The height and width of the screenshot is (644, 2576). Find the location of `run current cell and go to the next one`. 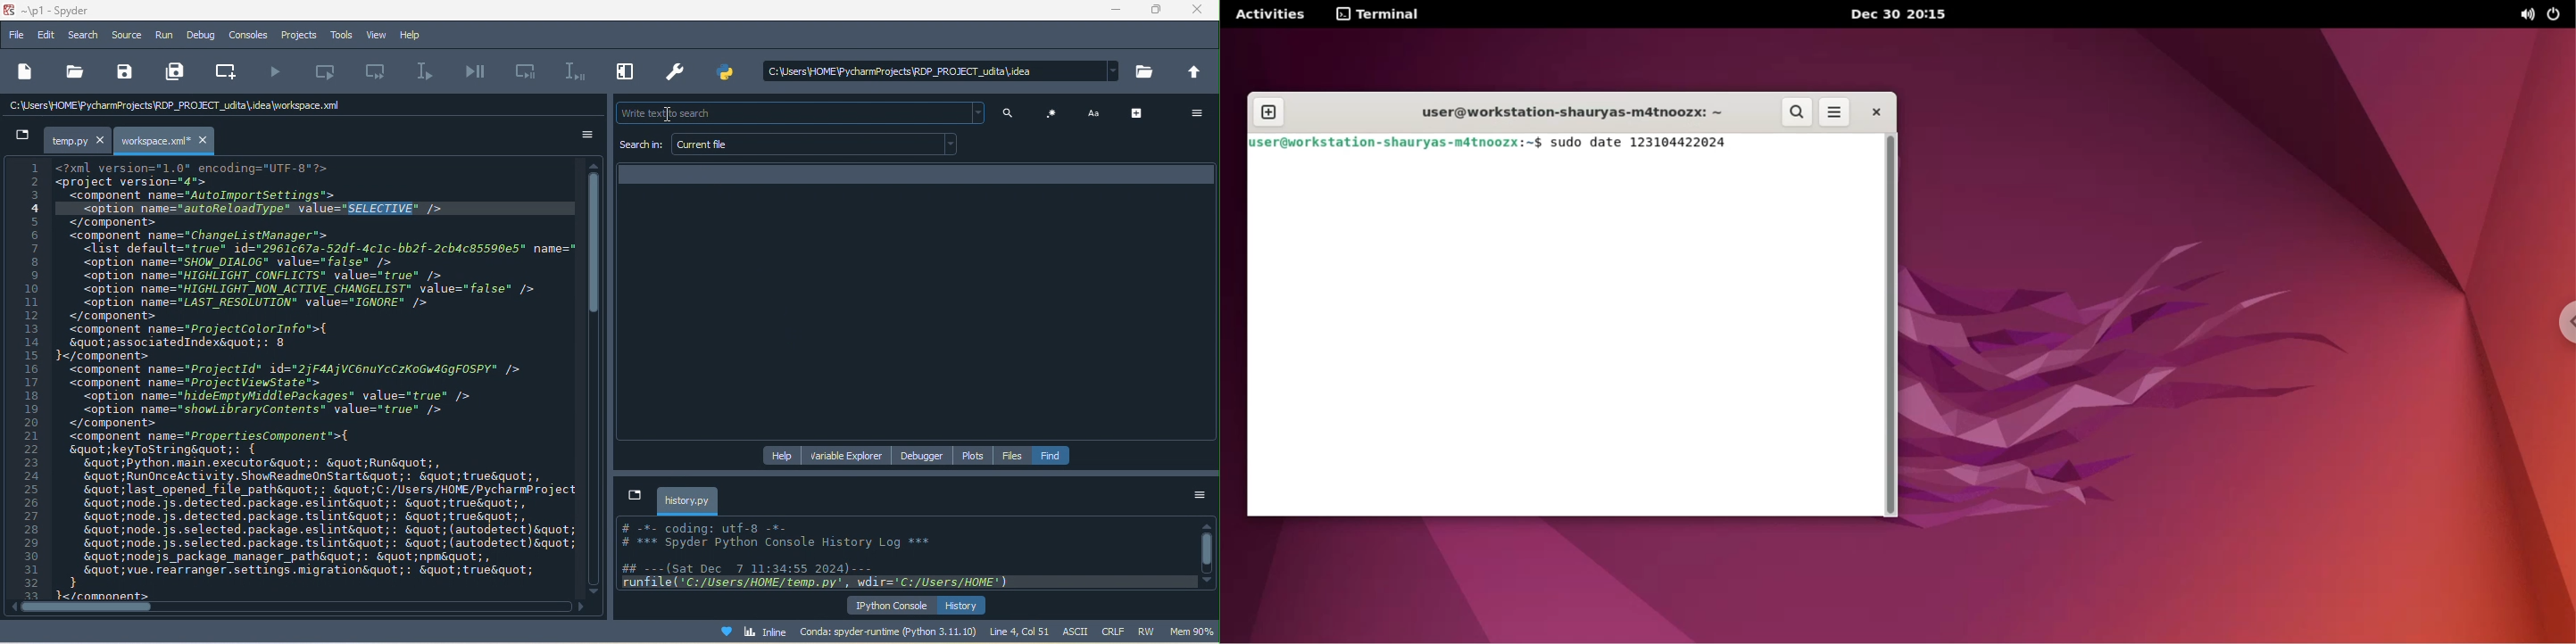

run current cell and go to the next one is located at coordinates (379, 74).